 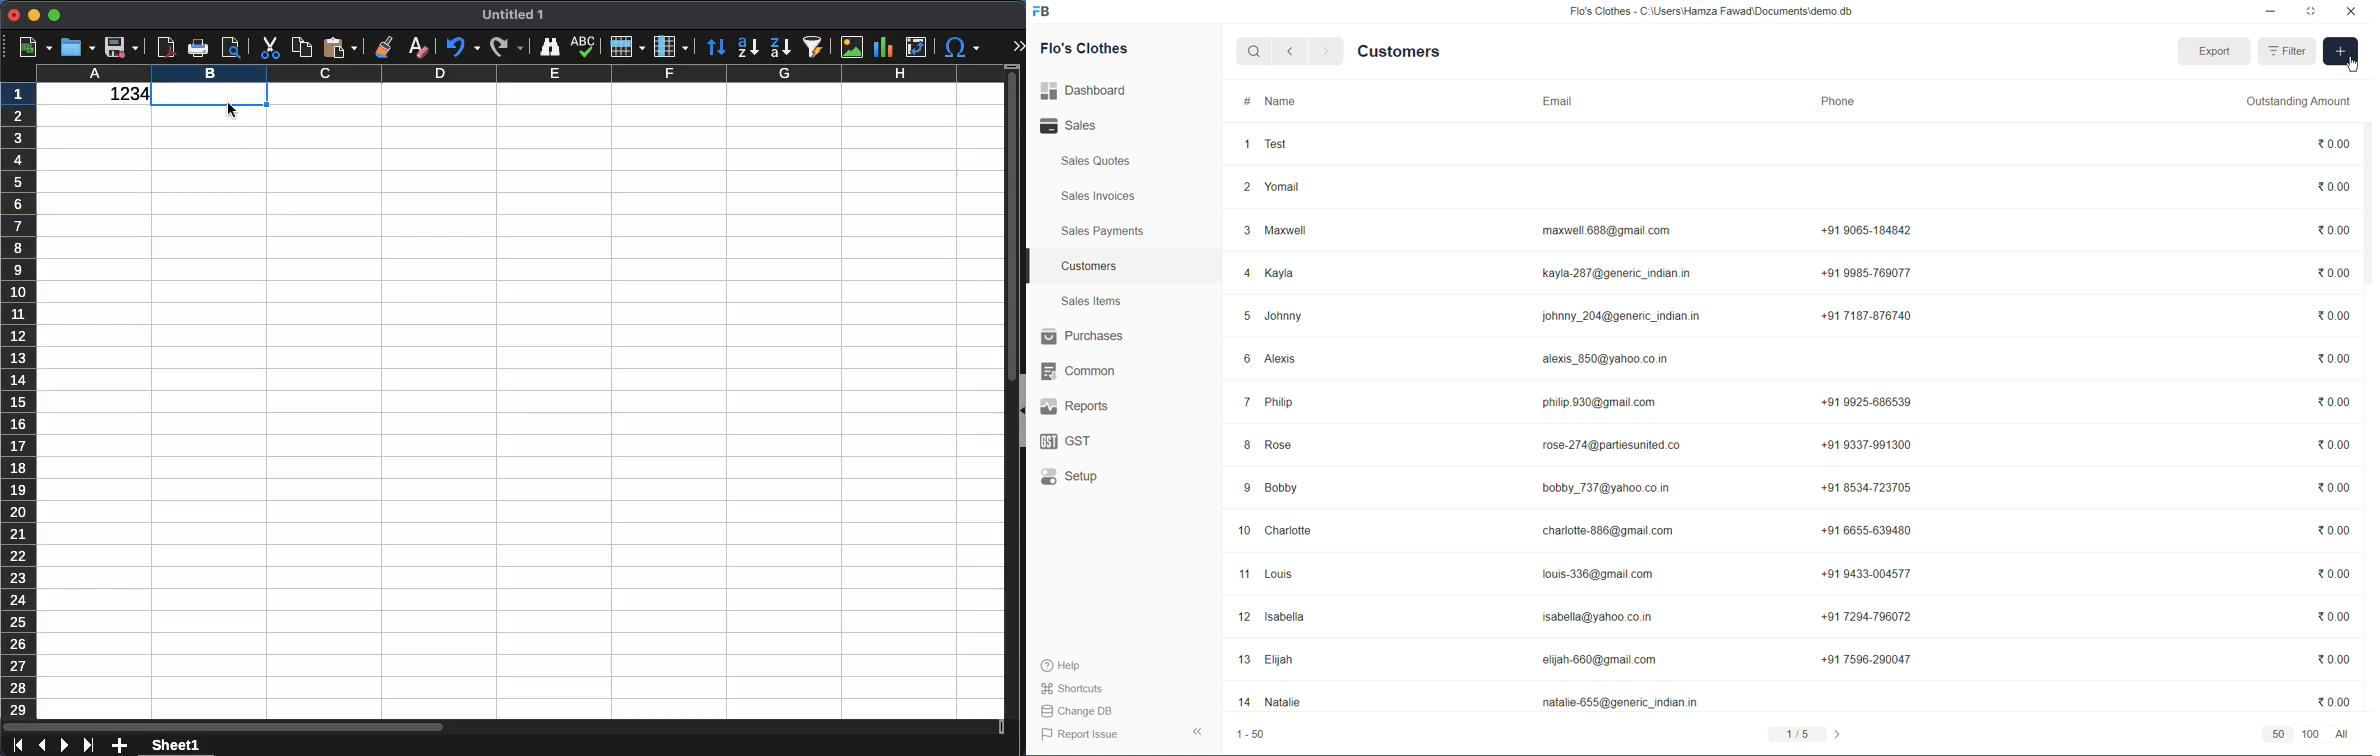 What do you see at coordinates (1077, 710) in the screenshot?
I see `change DB` at bounding box center [1077, 710].